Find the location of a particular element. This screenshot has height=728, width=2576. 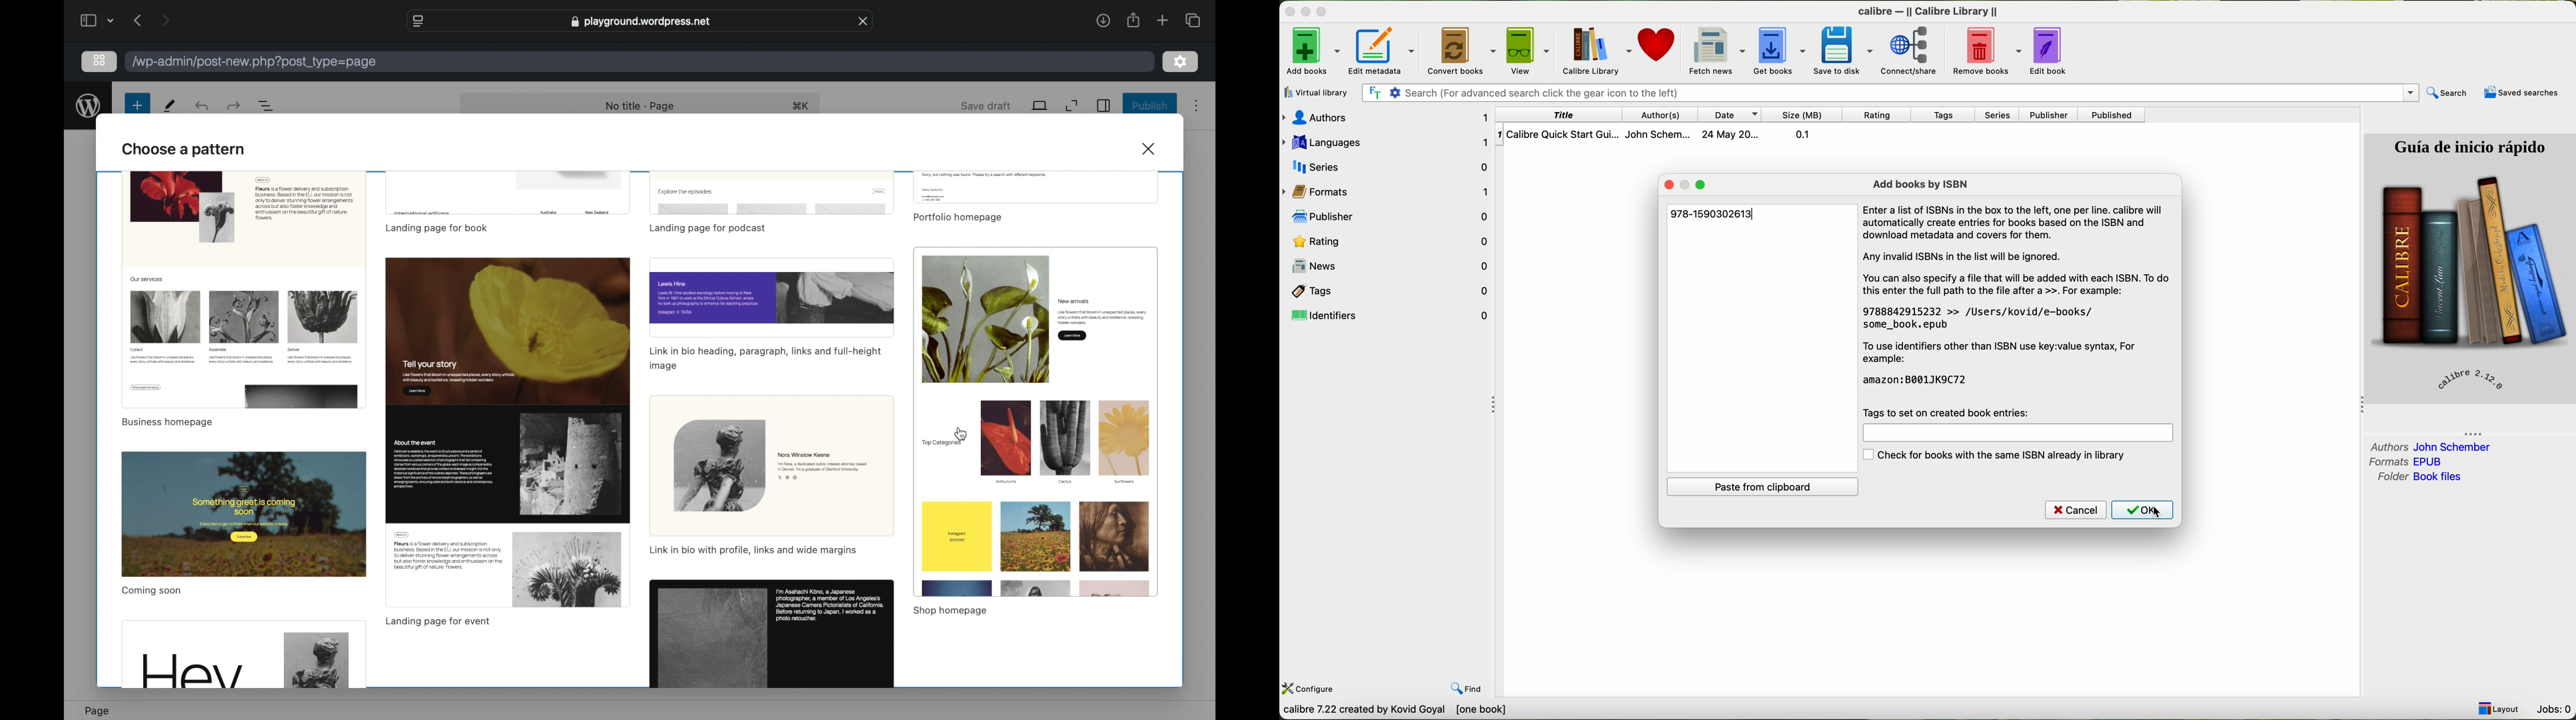

next is located at coordinates (165, 20).